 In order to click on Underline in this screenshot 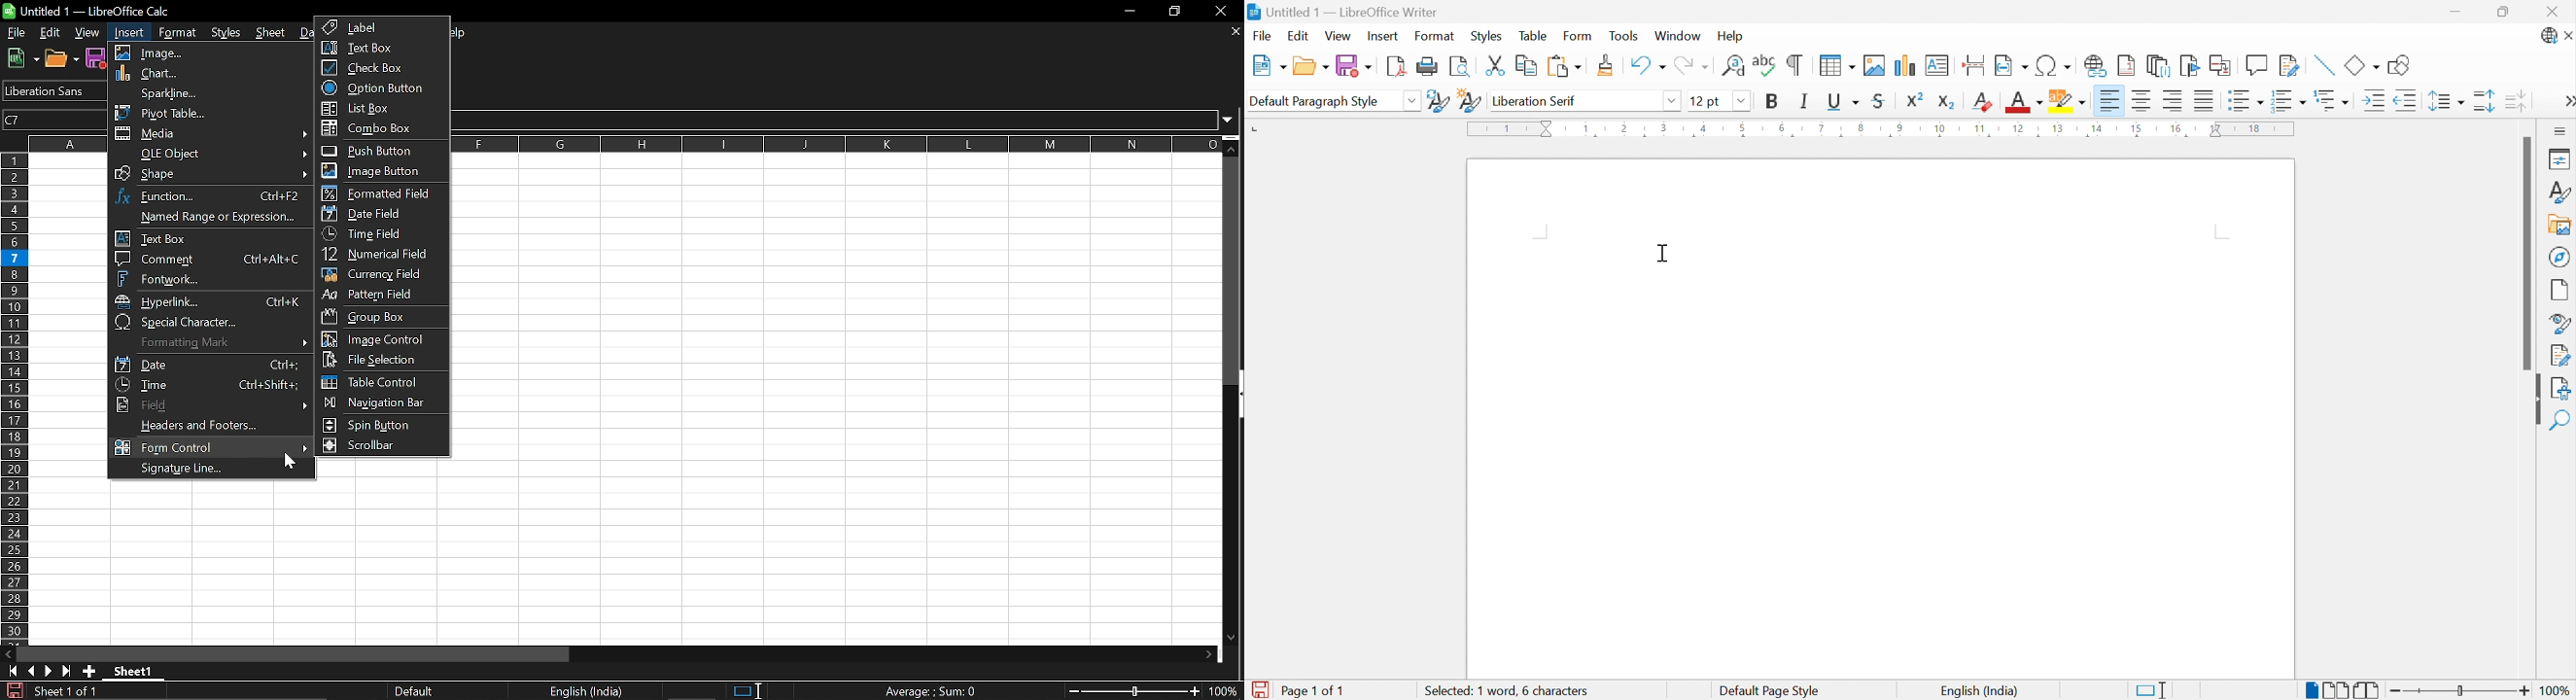, I will do `click(1842, 101)`.